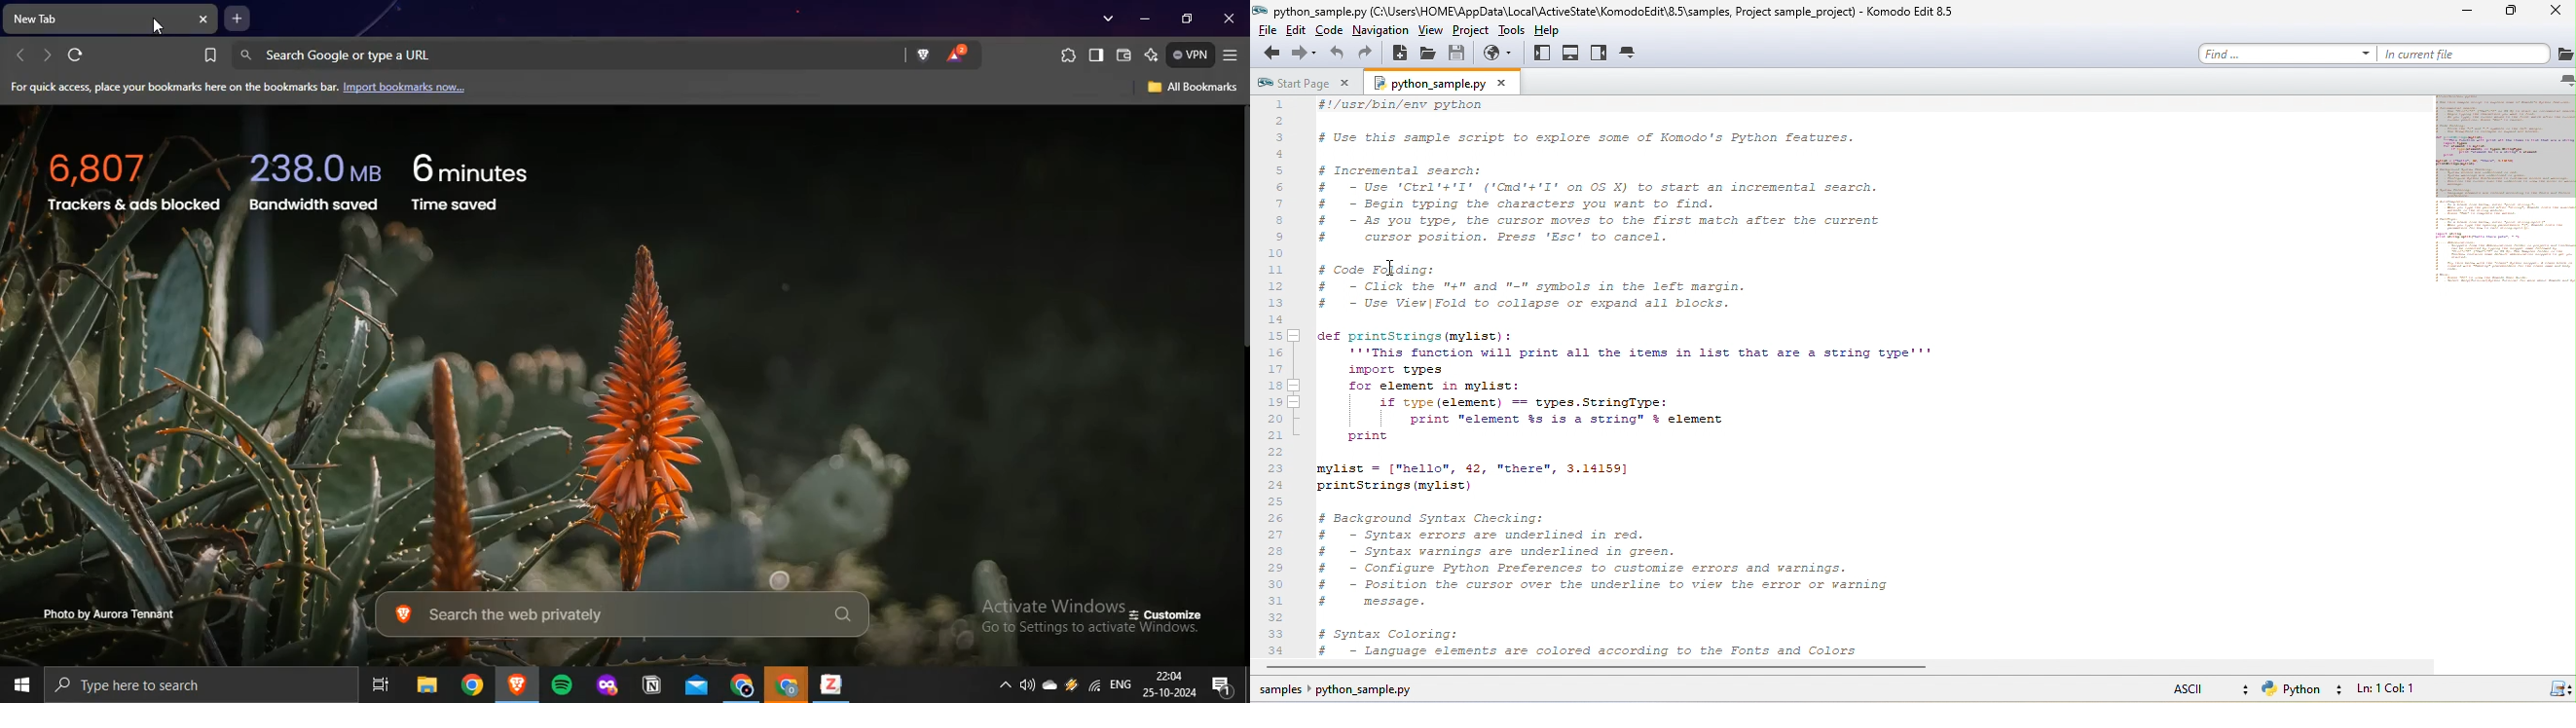  Describe the element at coordinates (1232, 57) in the screenshot. I see `customize and control brave` at that location.